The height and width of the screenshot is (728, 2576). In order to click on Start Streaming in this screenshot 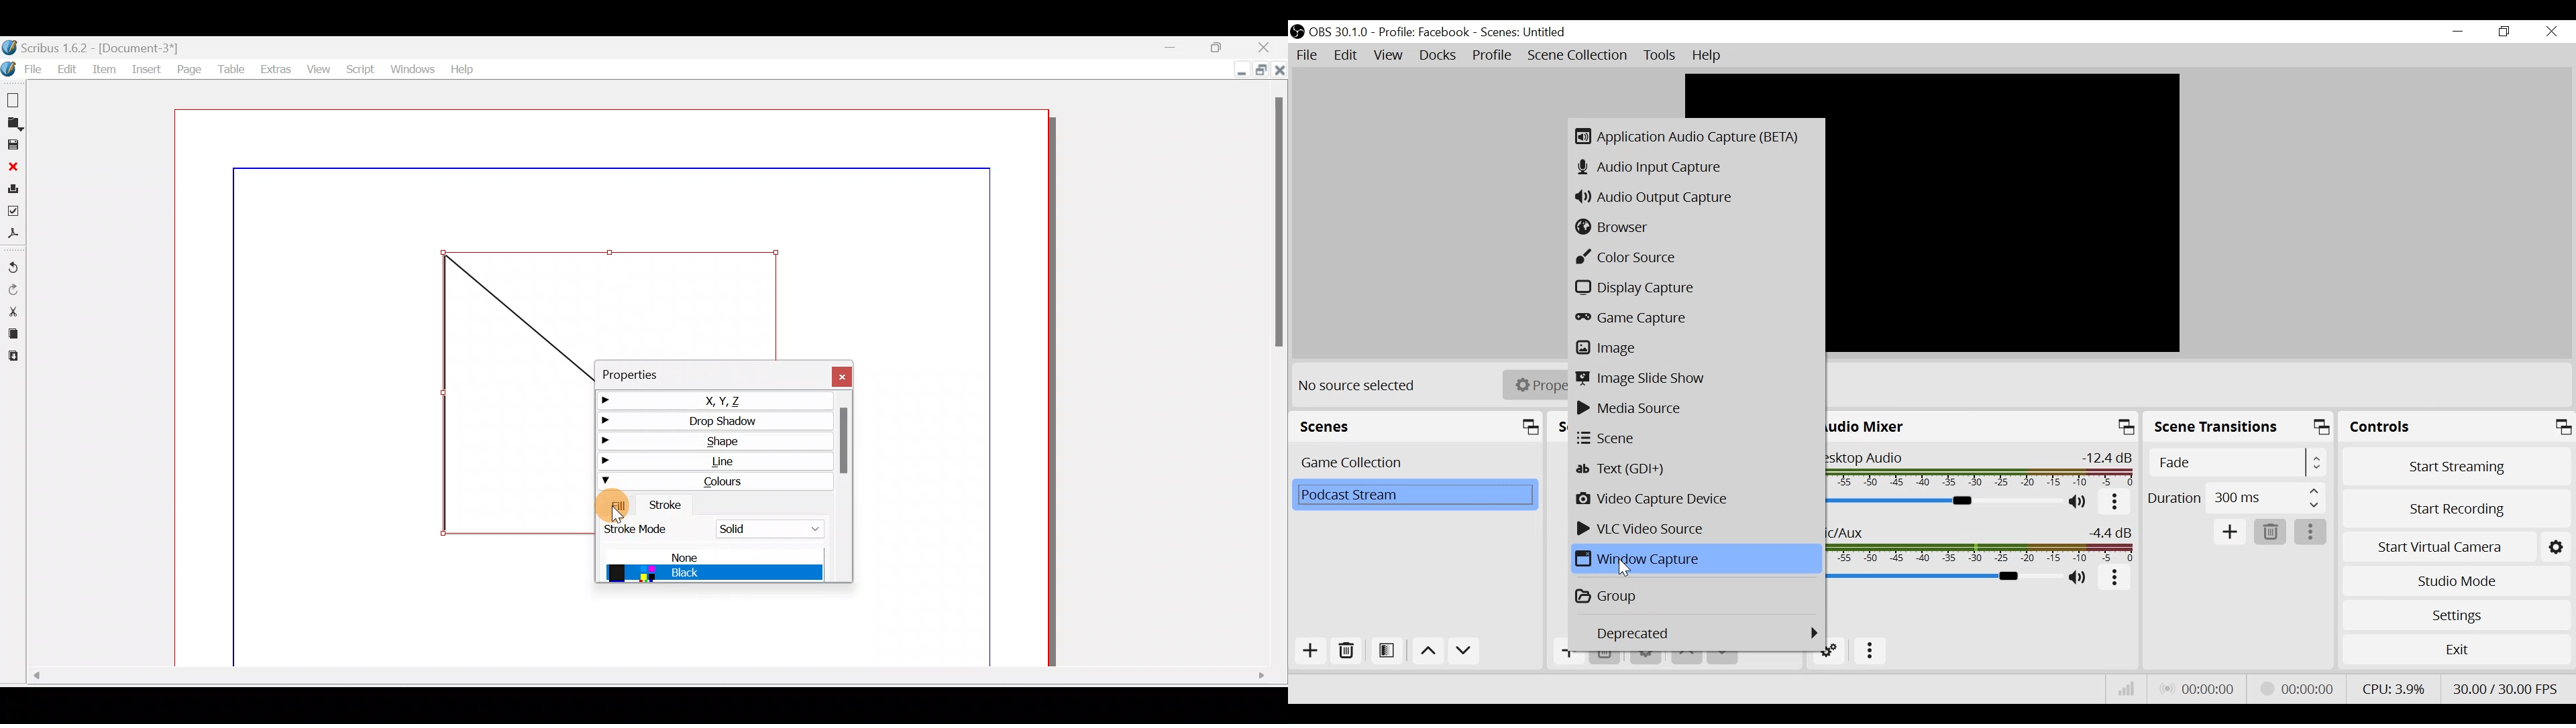, I will do `click(2455, 465)`.